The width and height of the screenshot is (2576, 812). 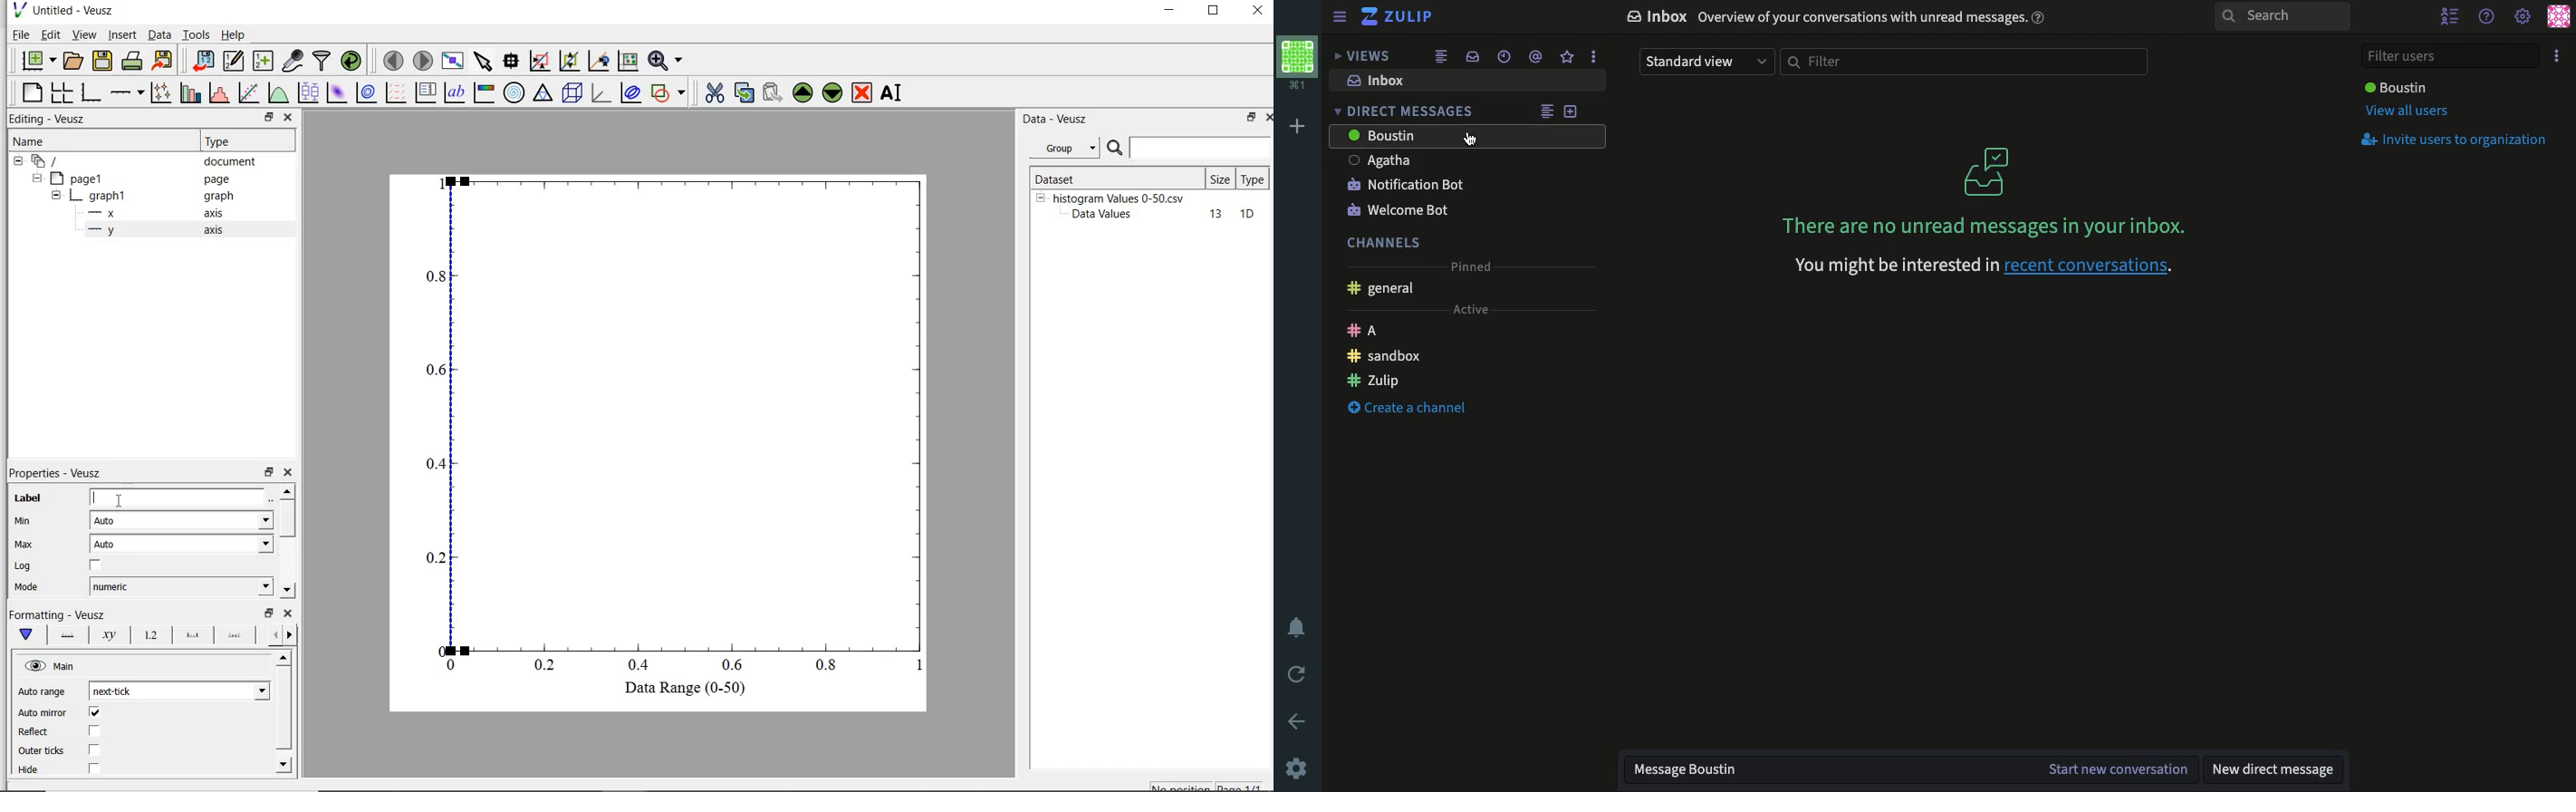 I want to click on hide, so click(x=52, y=666).